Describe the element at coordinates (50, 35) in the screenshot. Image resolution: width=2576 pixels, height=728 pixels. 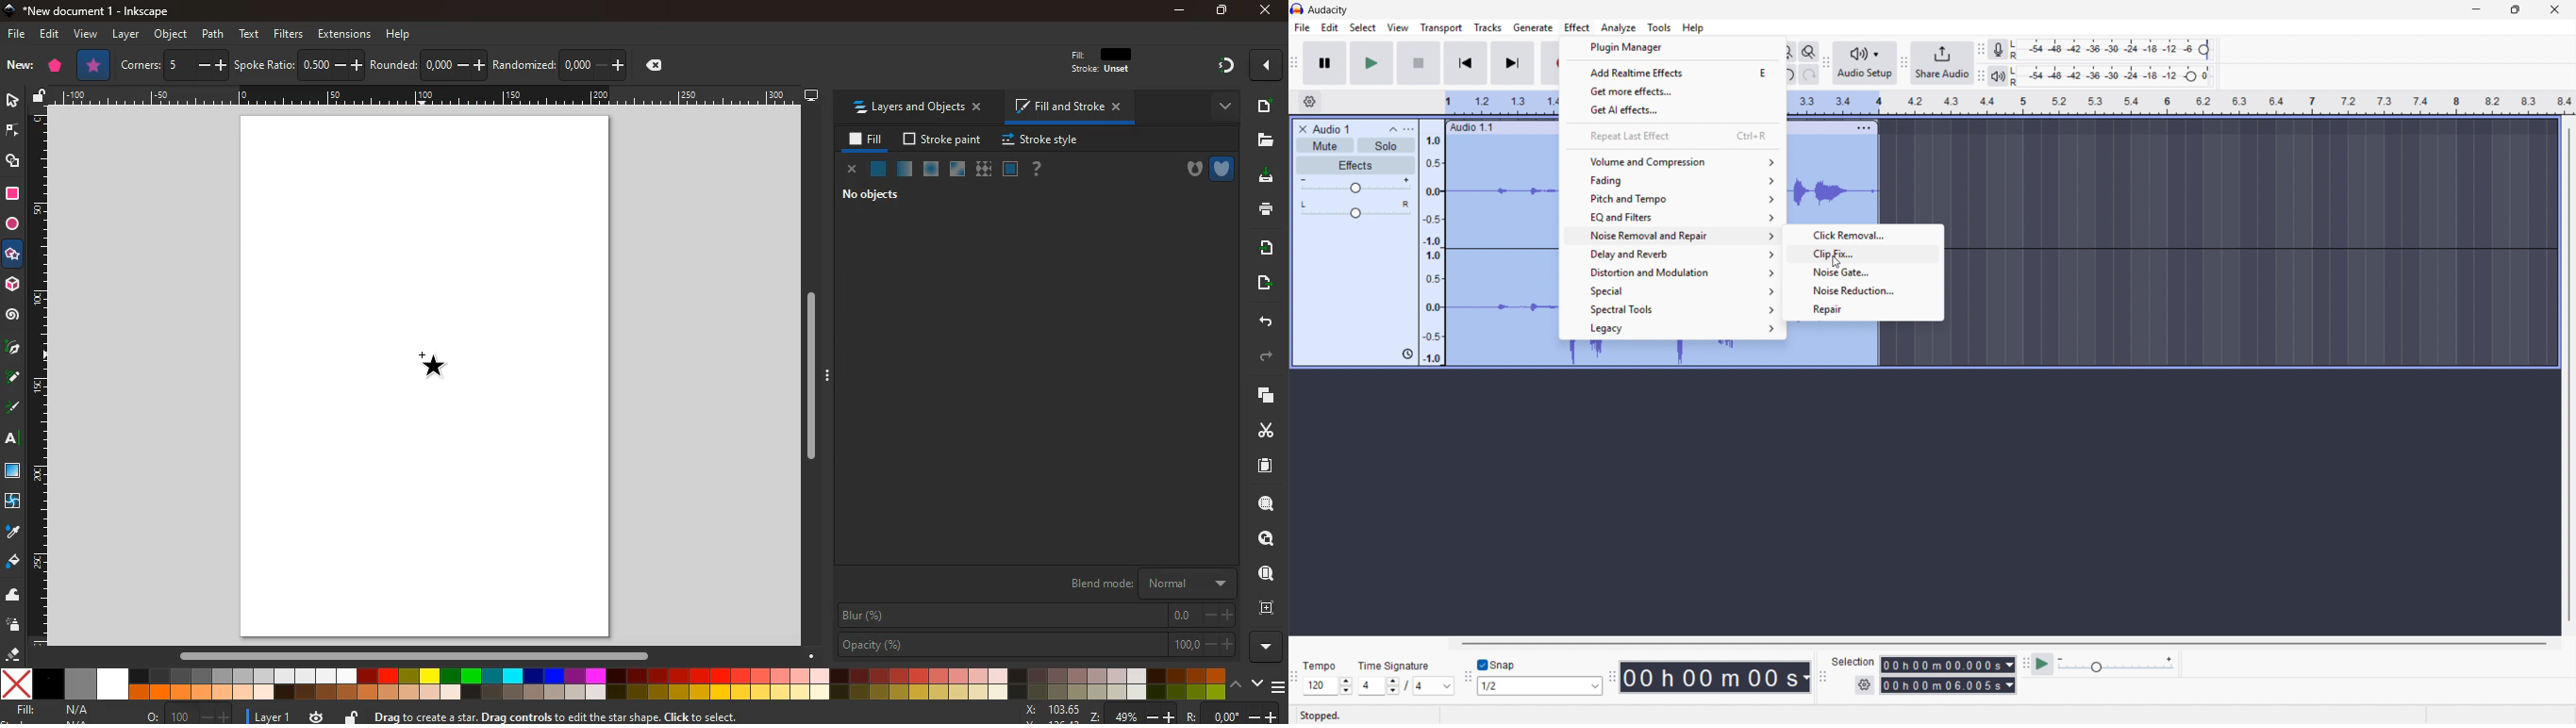
I see `edit` at that location.